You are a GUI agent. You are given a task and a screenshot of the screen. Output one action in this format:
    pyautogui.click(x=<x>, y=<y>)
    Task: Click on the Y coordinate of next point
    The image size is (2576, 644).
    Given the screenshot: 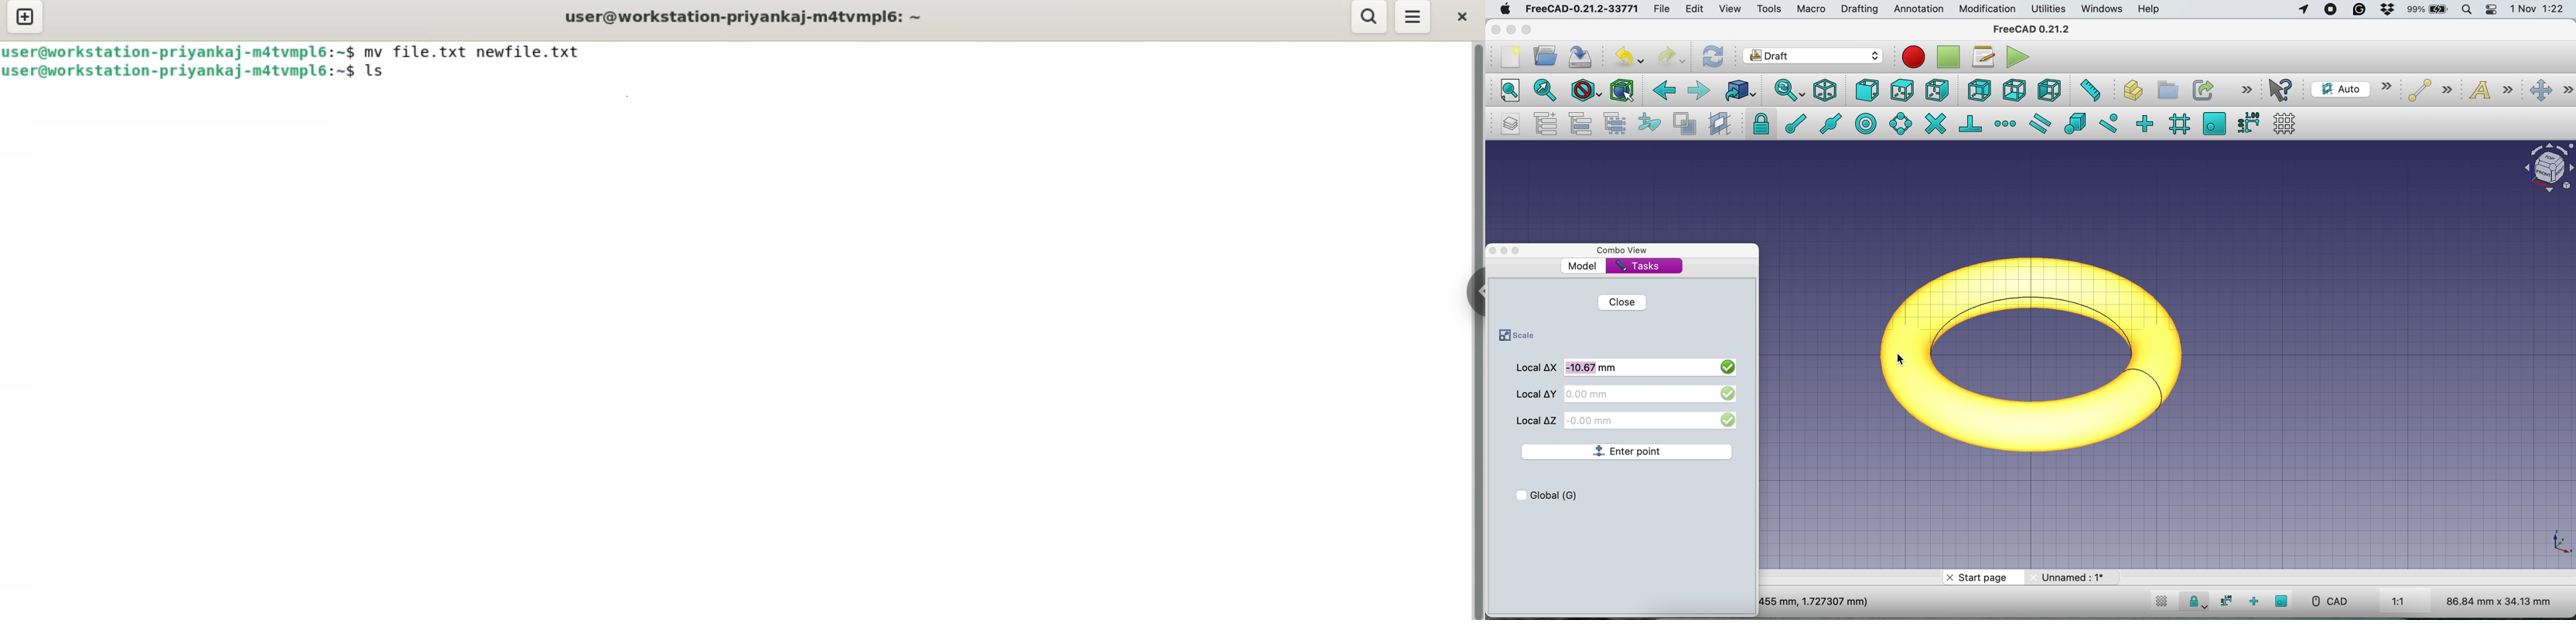 What is the action you would take?
    pyautogui.click(x=1651, y=394)
    